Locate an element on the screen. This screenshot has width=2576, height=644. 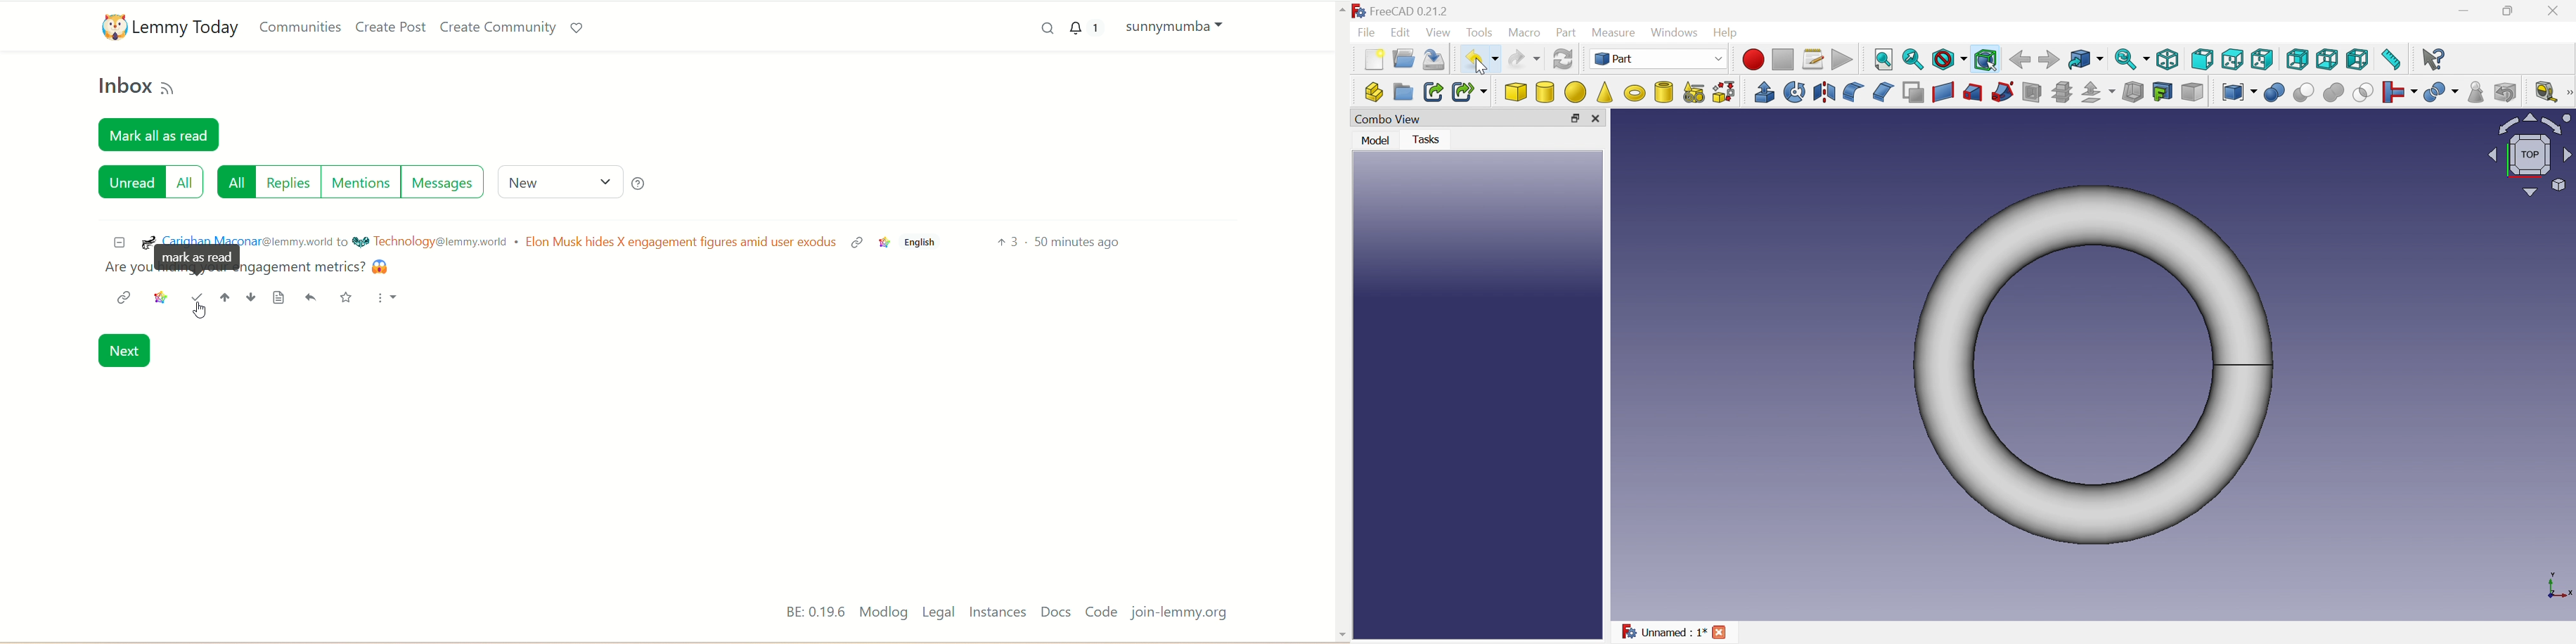
1 notification is located at coordinates (1086, 29).